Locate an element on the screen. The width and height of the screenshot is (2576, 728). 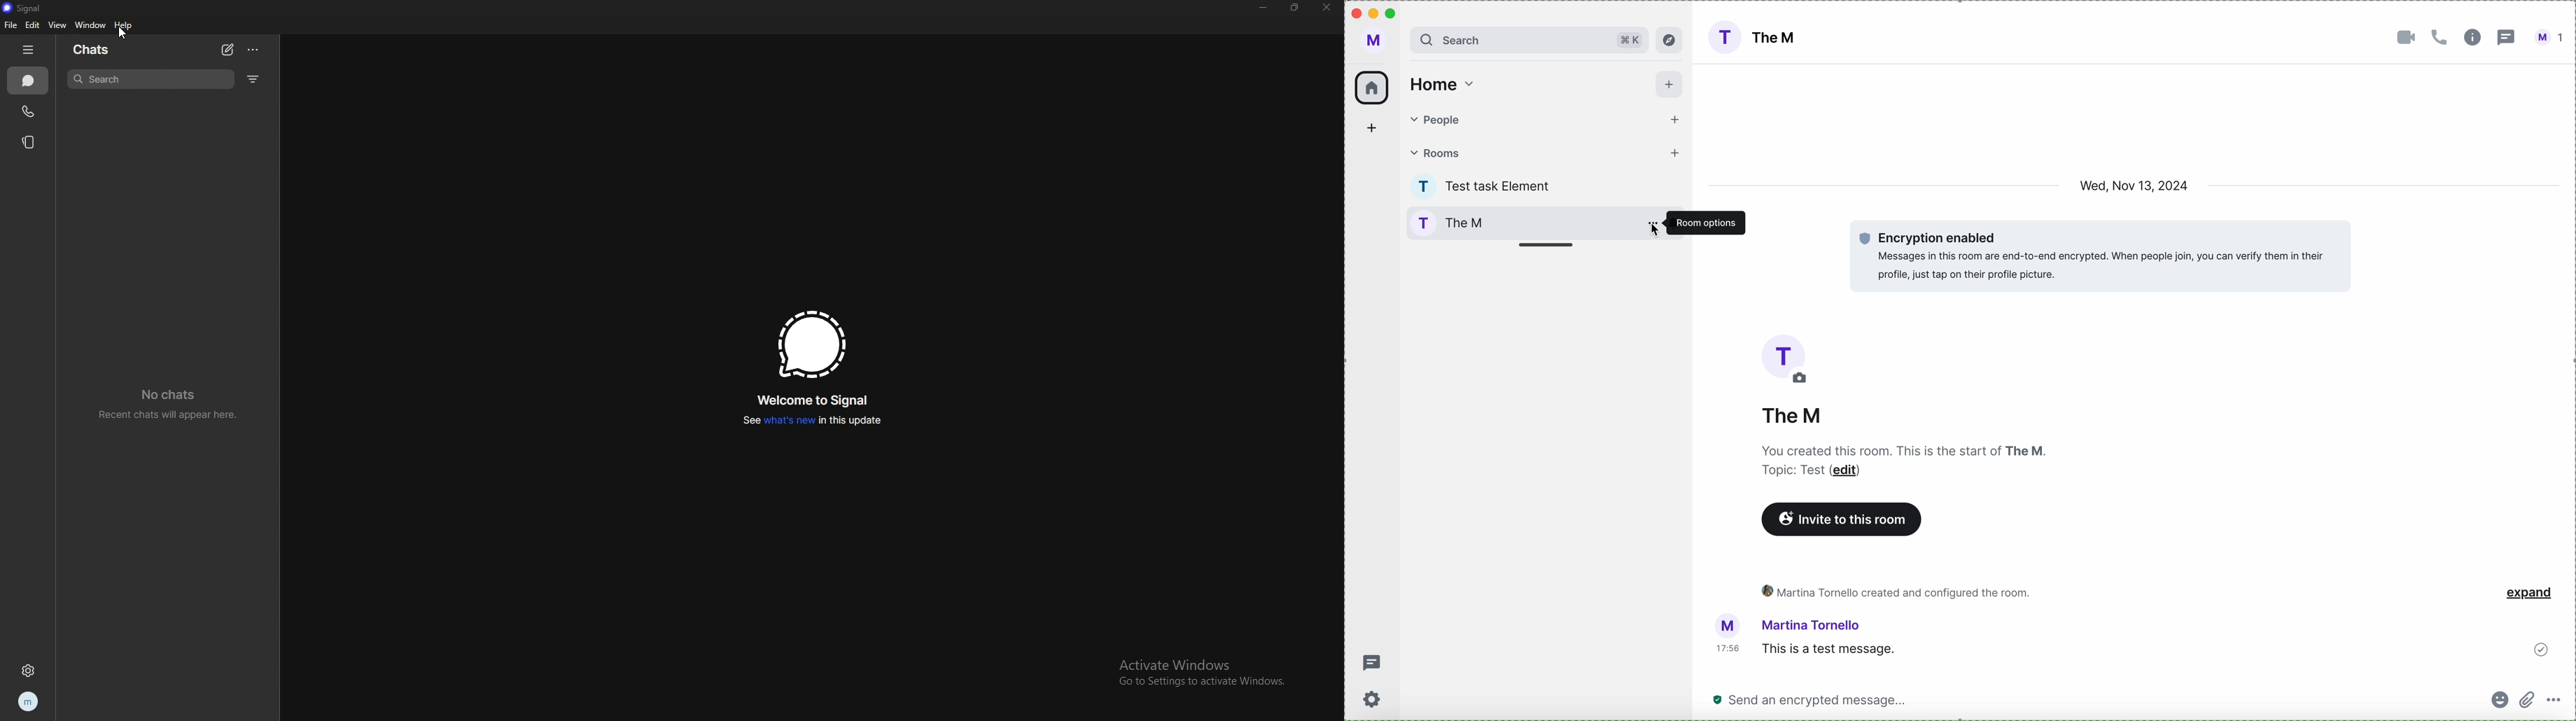
profile is located at coordinates (27, 703).